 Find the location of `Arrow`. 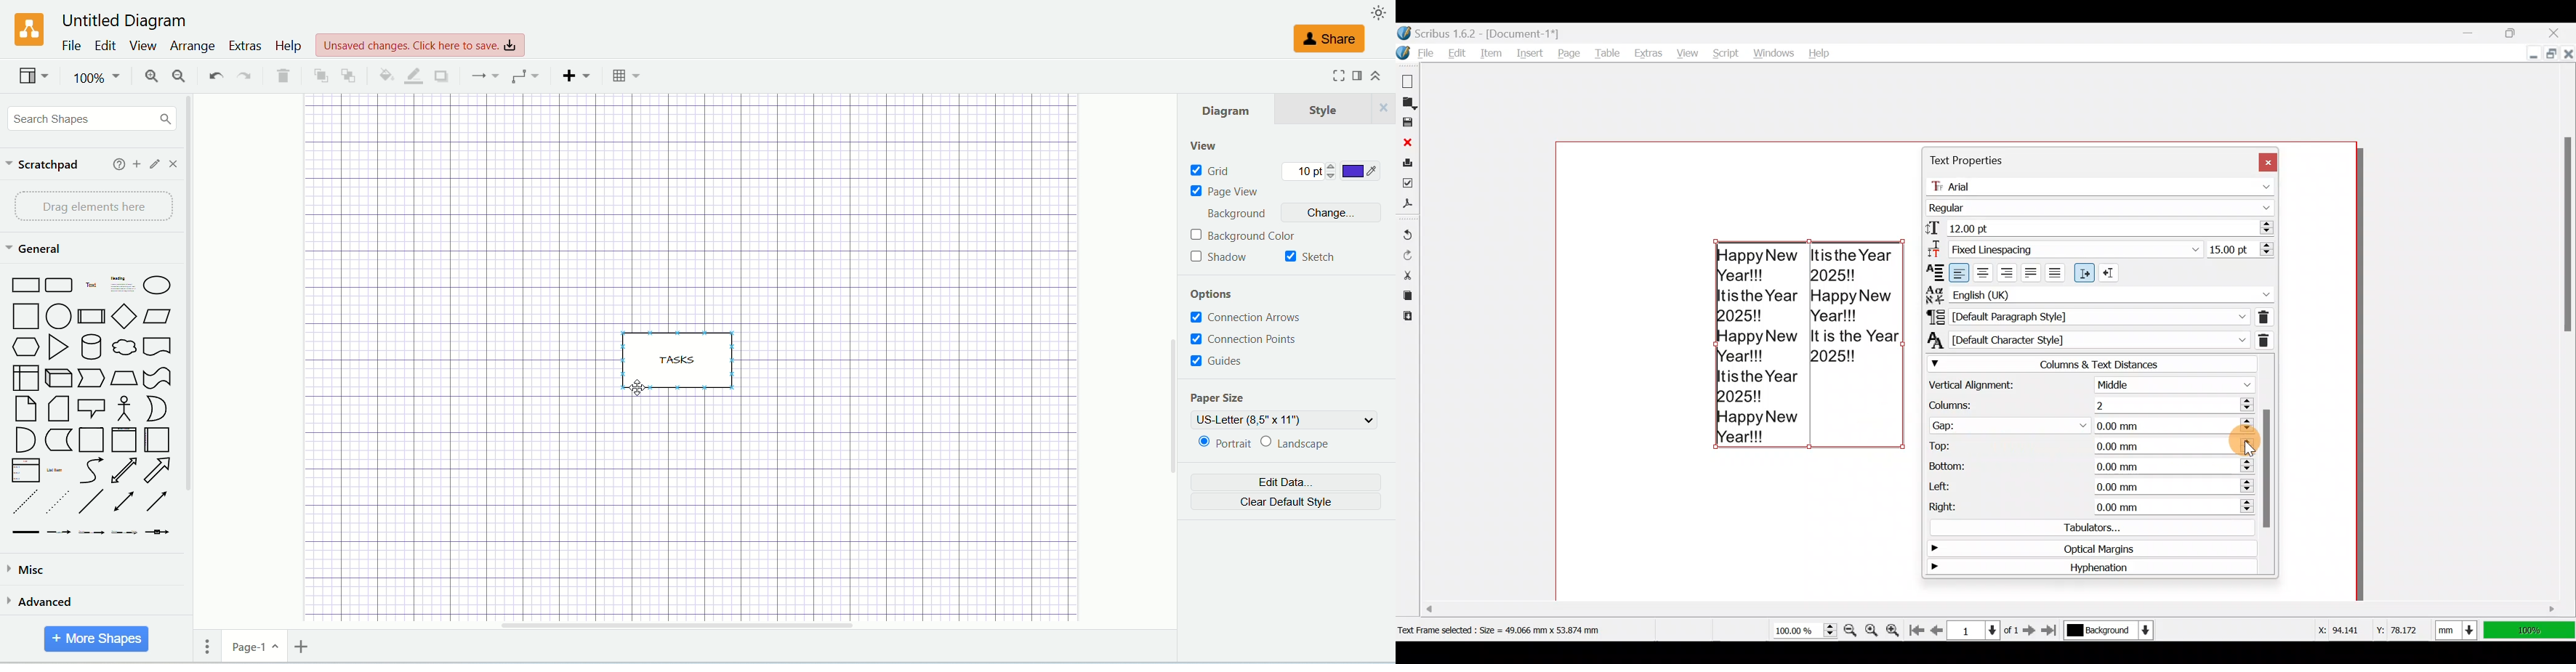

Arrow is located at coordinates (158, 470).